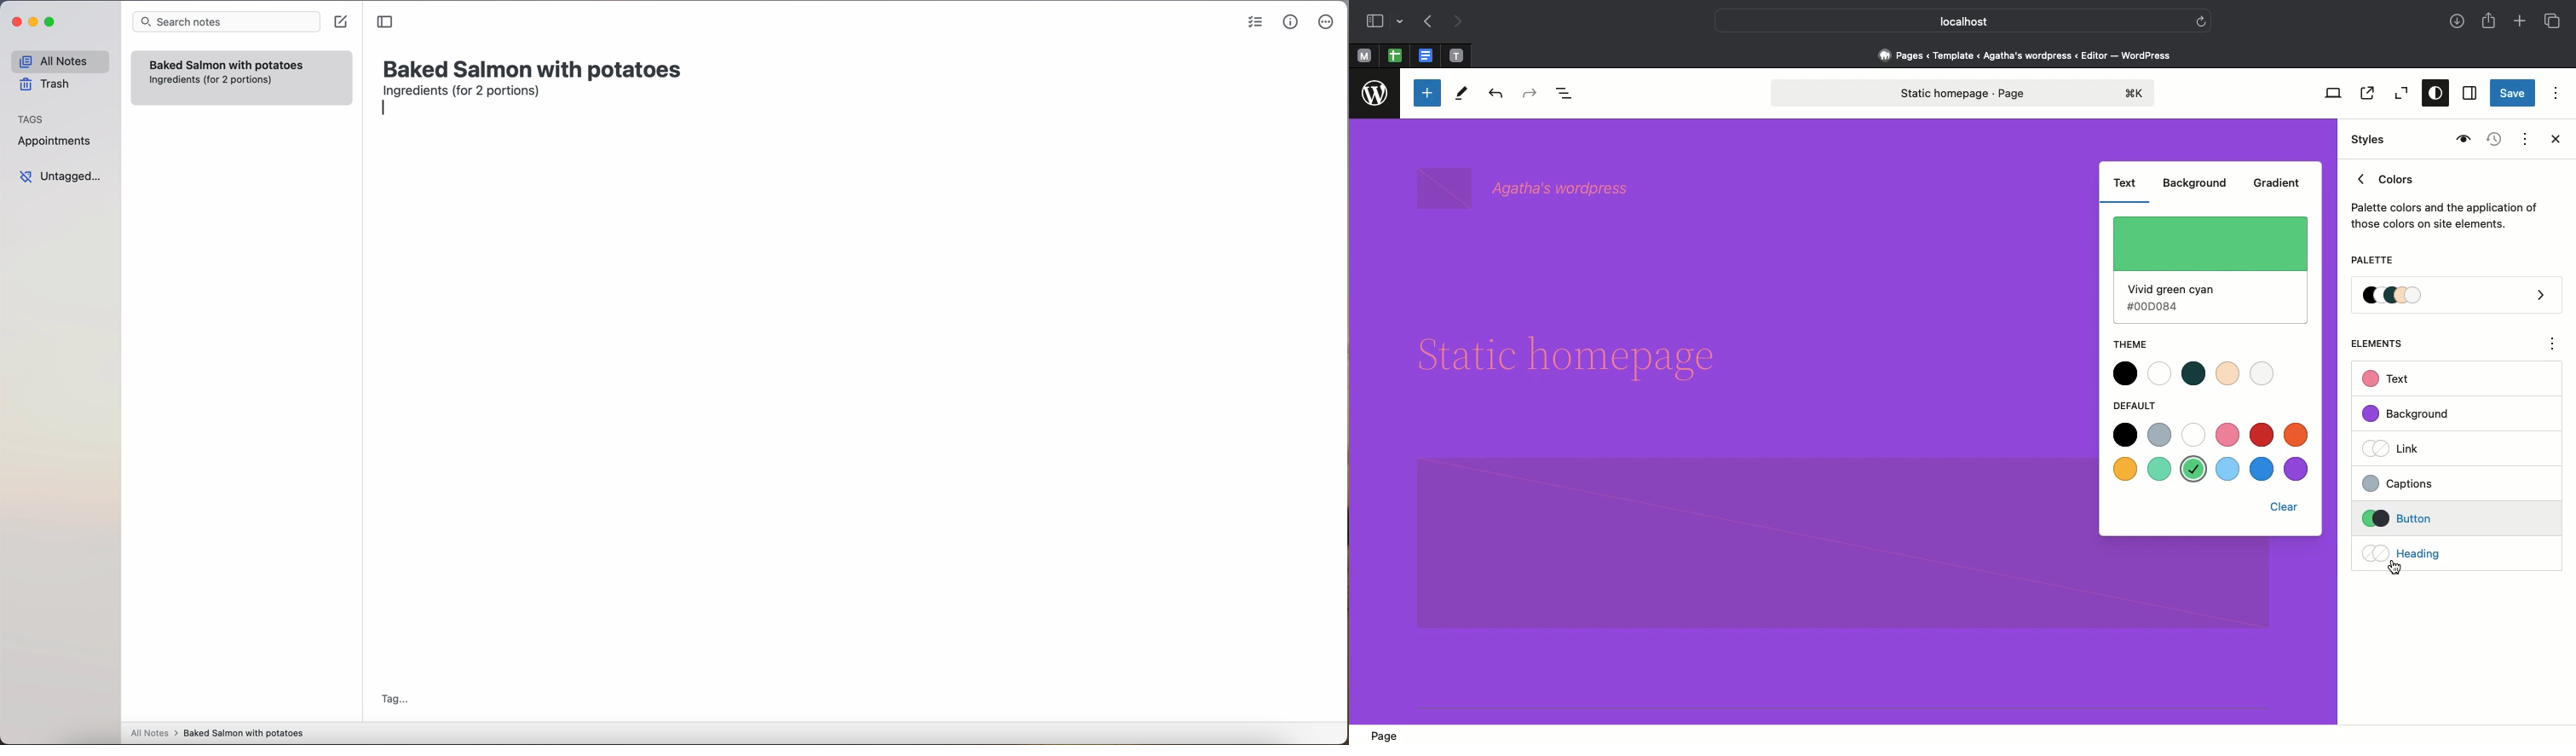  What do you see at coordinates (2213, 453) in the screenshot?
I see `Default color` at bounding box center [2213, 453].